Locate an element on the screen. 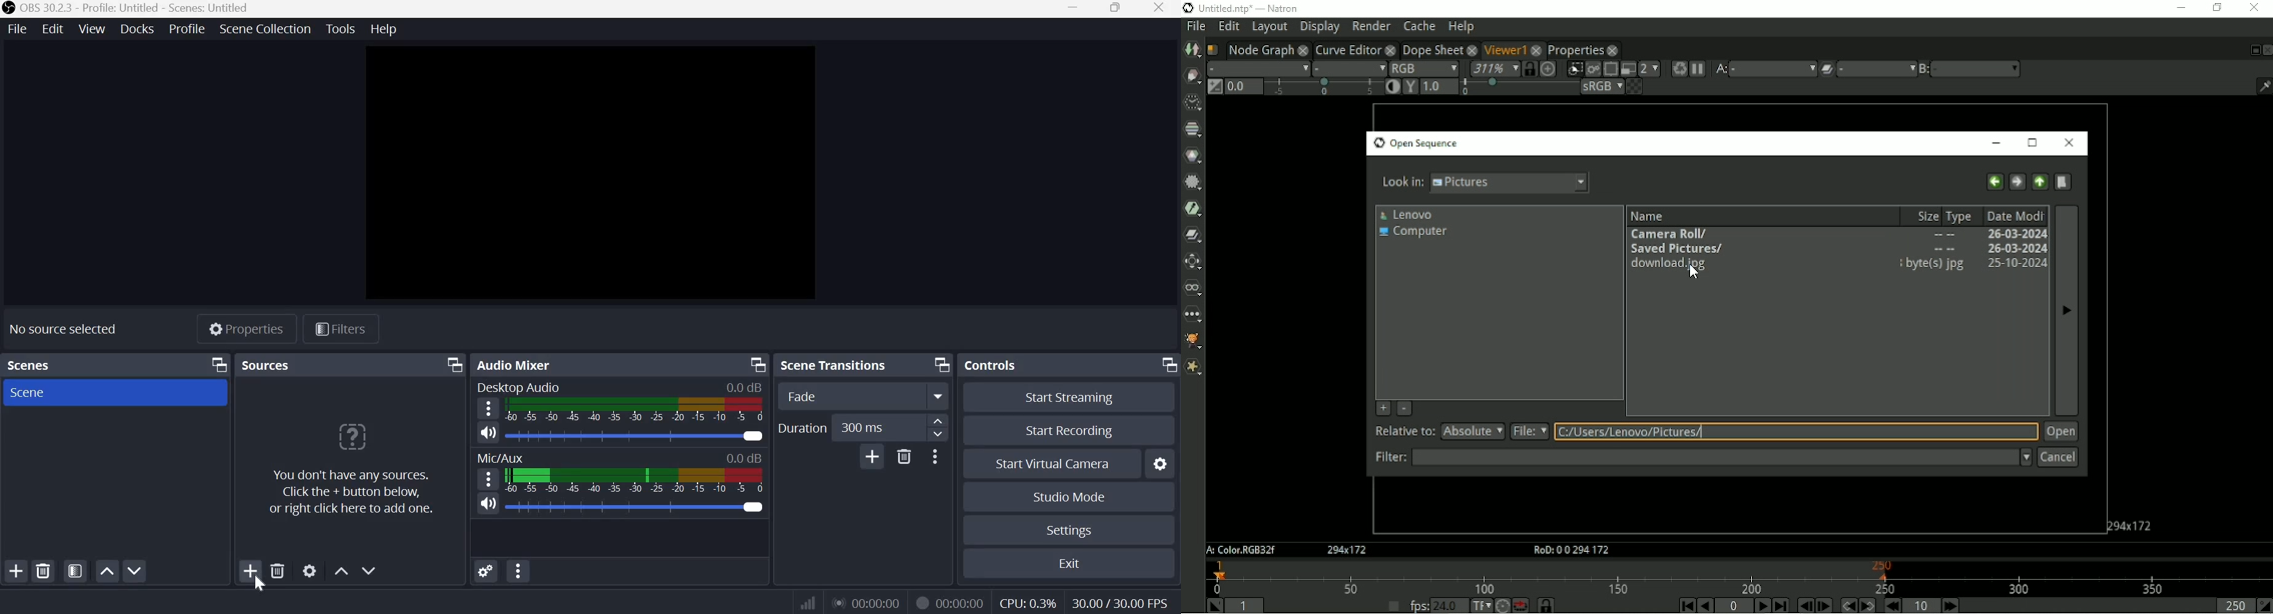 The height and width of the screenshot is (616, 2296). Move scene up is located at coordinates (106, 571).